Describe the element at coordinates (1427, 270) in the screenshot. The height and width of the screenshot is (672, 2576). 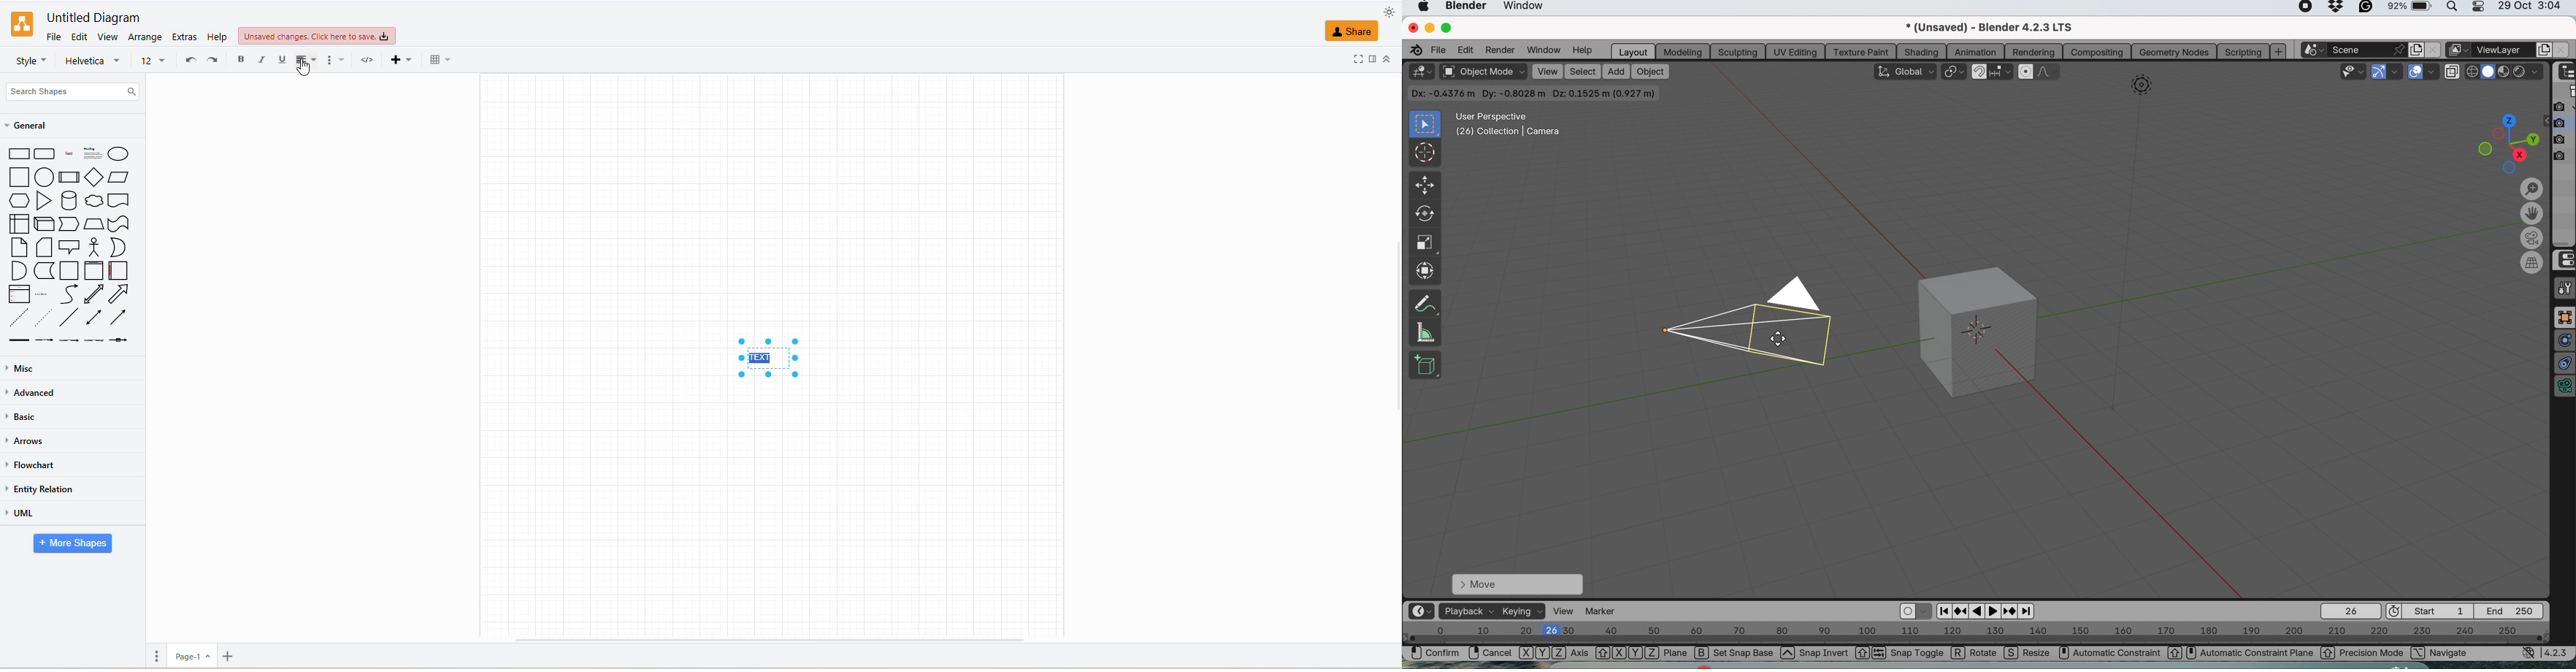
I see `transform` at that location.